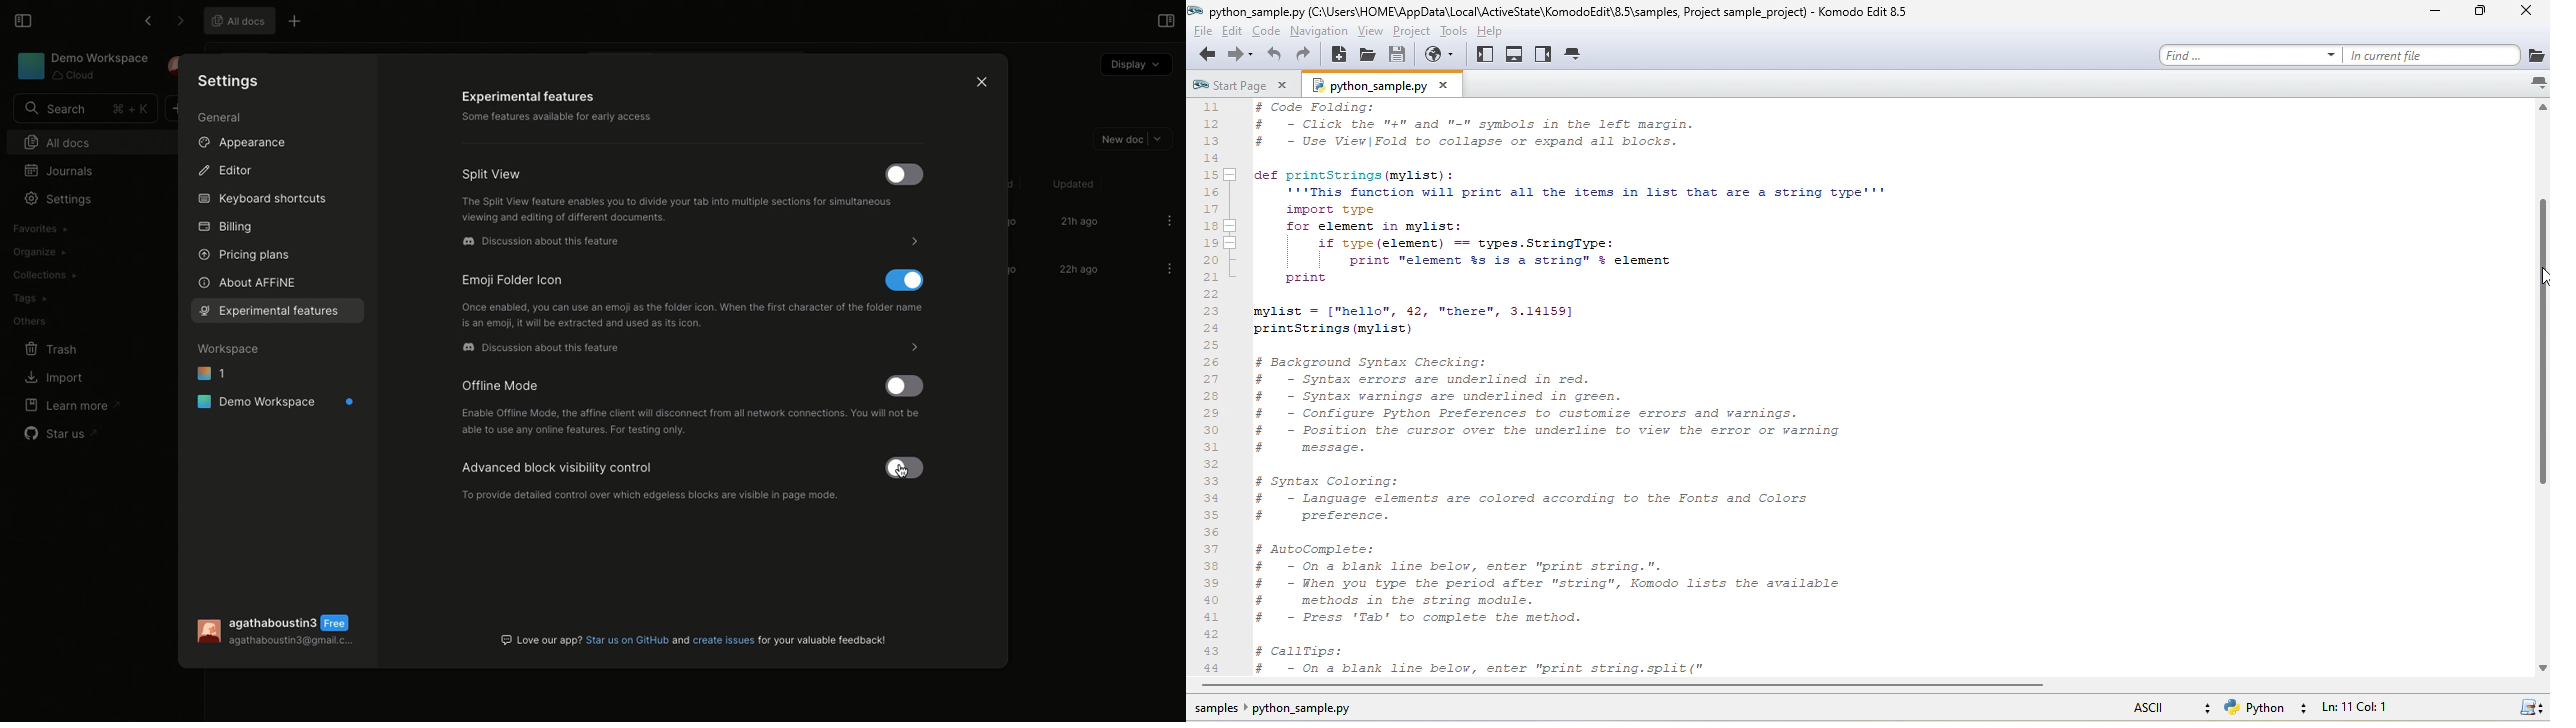 Image resolution: width=2576 pixels, height=728 pixels. What do you see at coordinates (51, 349) in the screenshot?
I see `Trash` at bounding box center [51, 349].